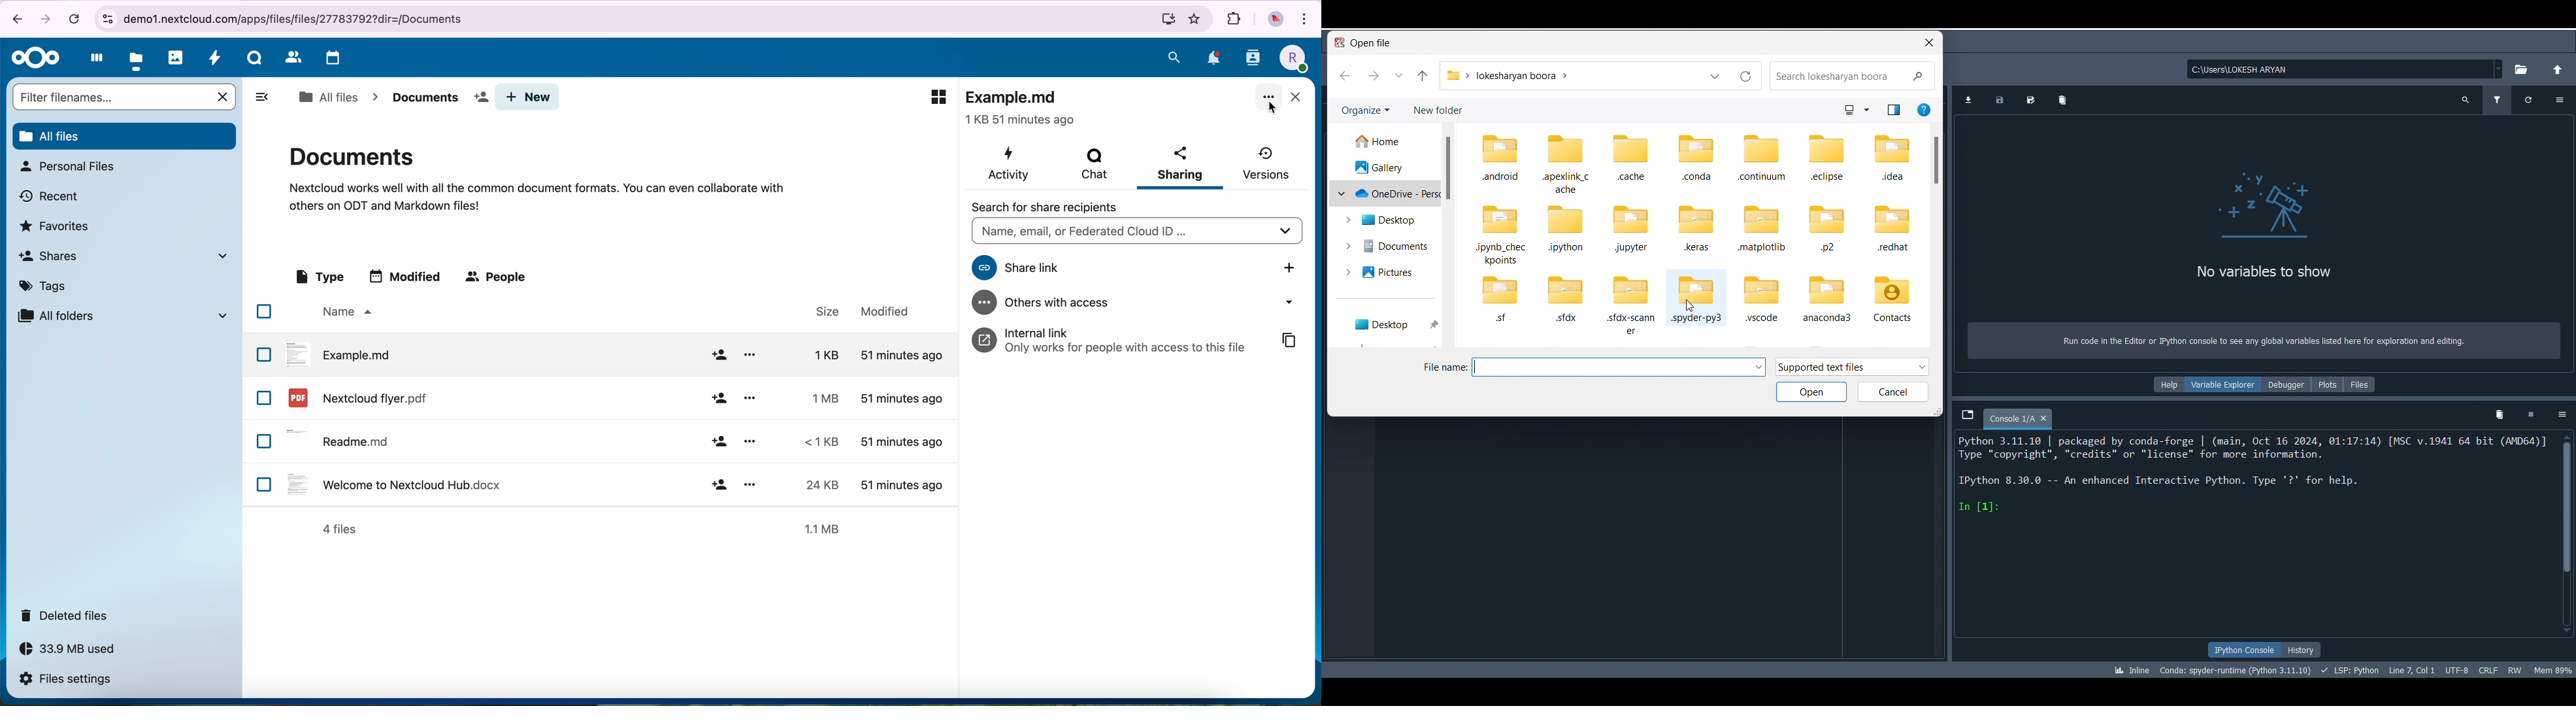  I want to click on Folder, so click(1766, 161).